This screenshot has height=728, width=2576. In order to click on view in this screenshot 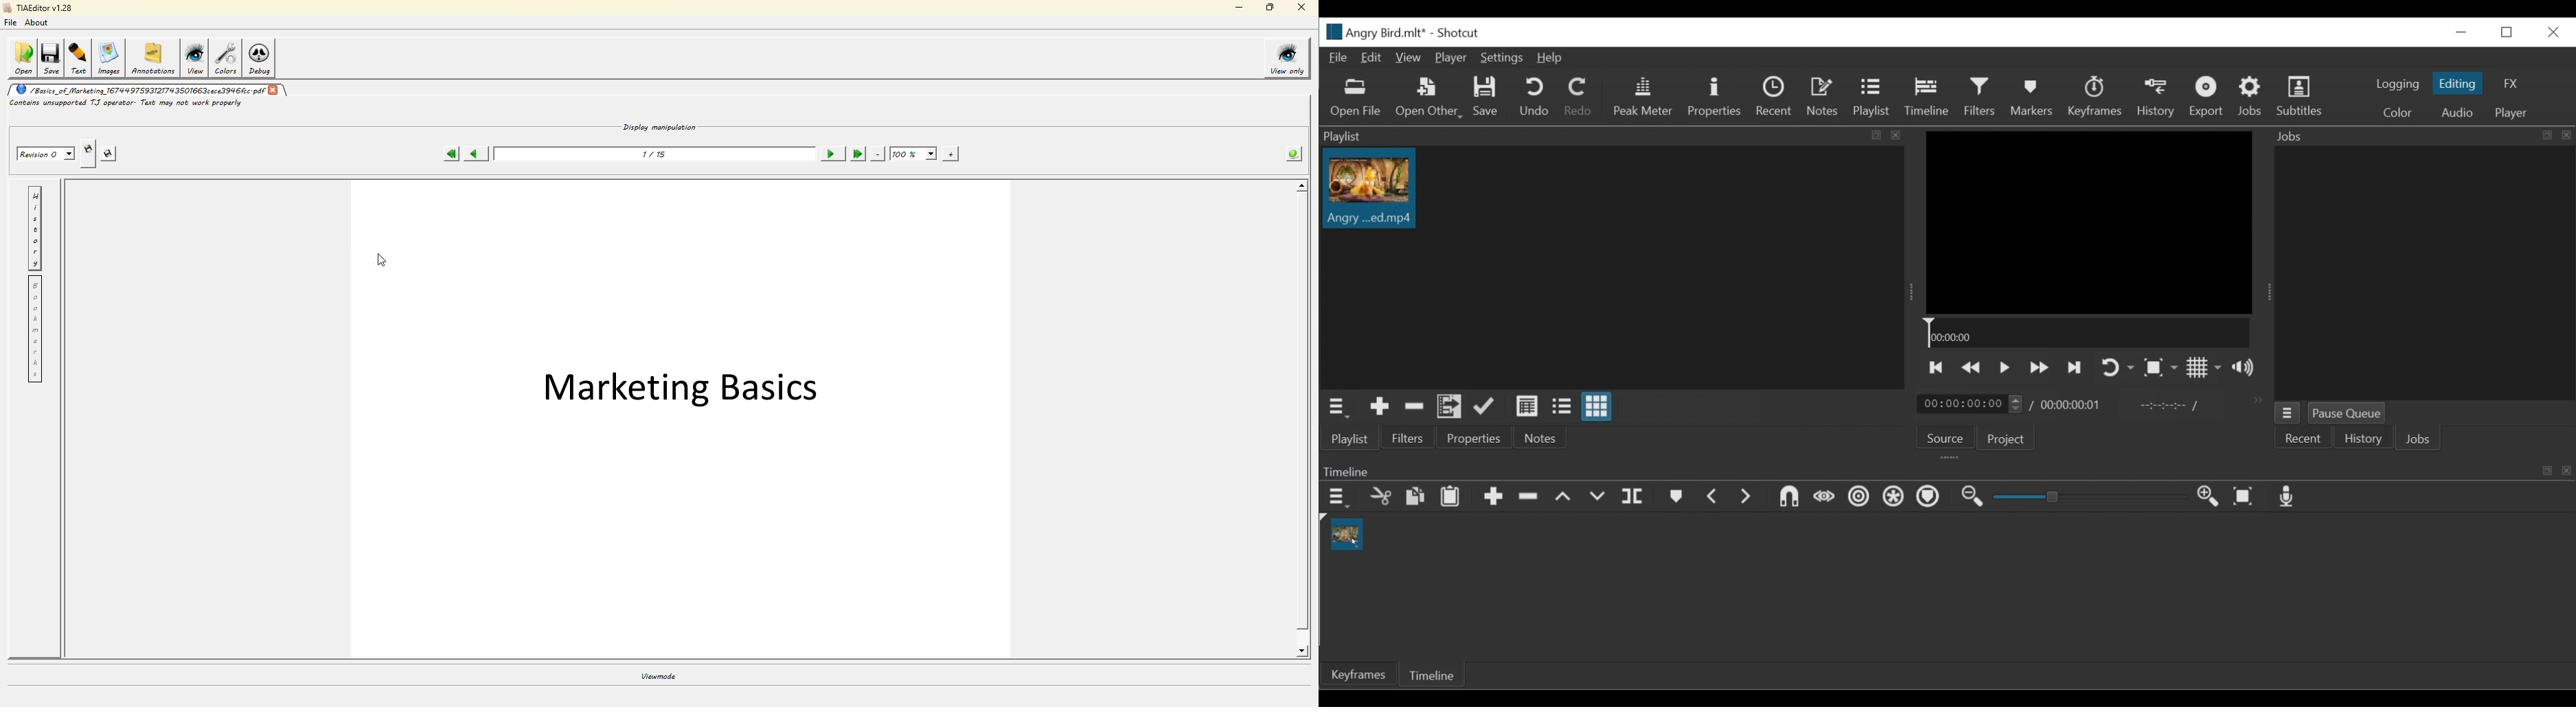, I will do `click(195, 58)`.